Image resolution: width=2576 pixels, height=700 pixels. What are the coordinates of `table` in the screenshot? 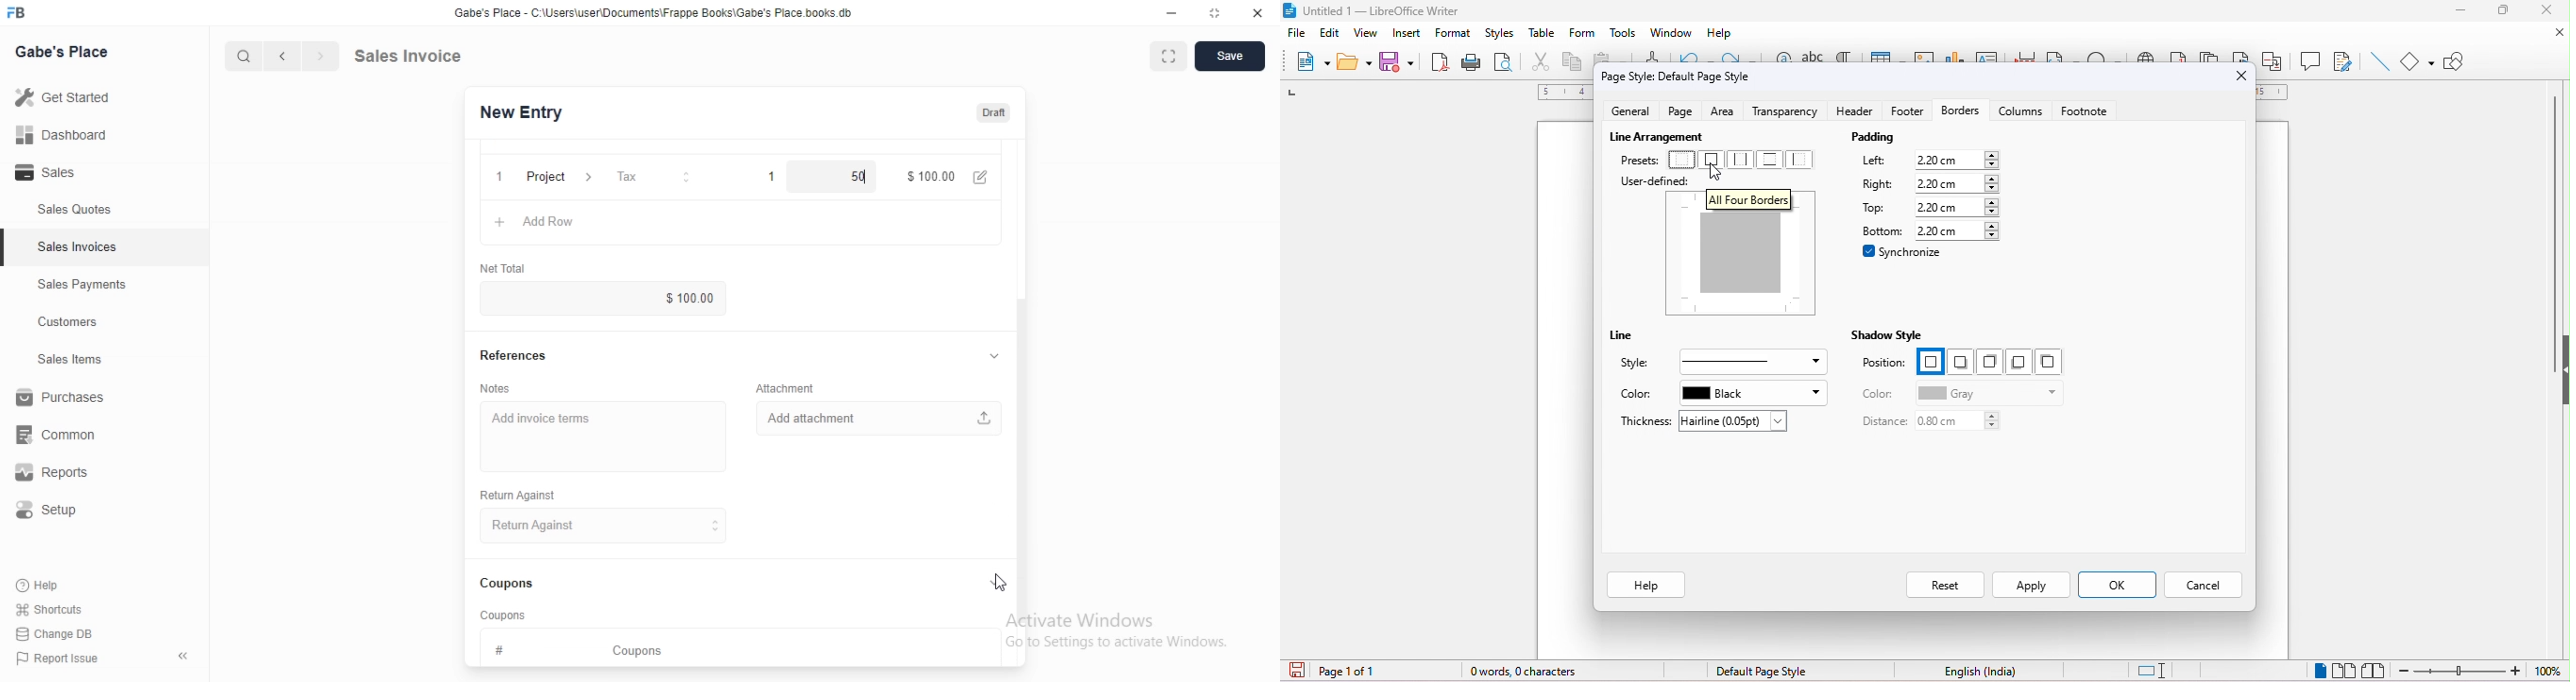 It's located at (1543, 35).